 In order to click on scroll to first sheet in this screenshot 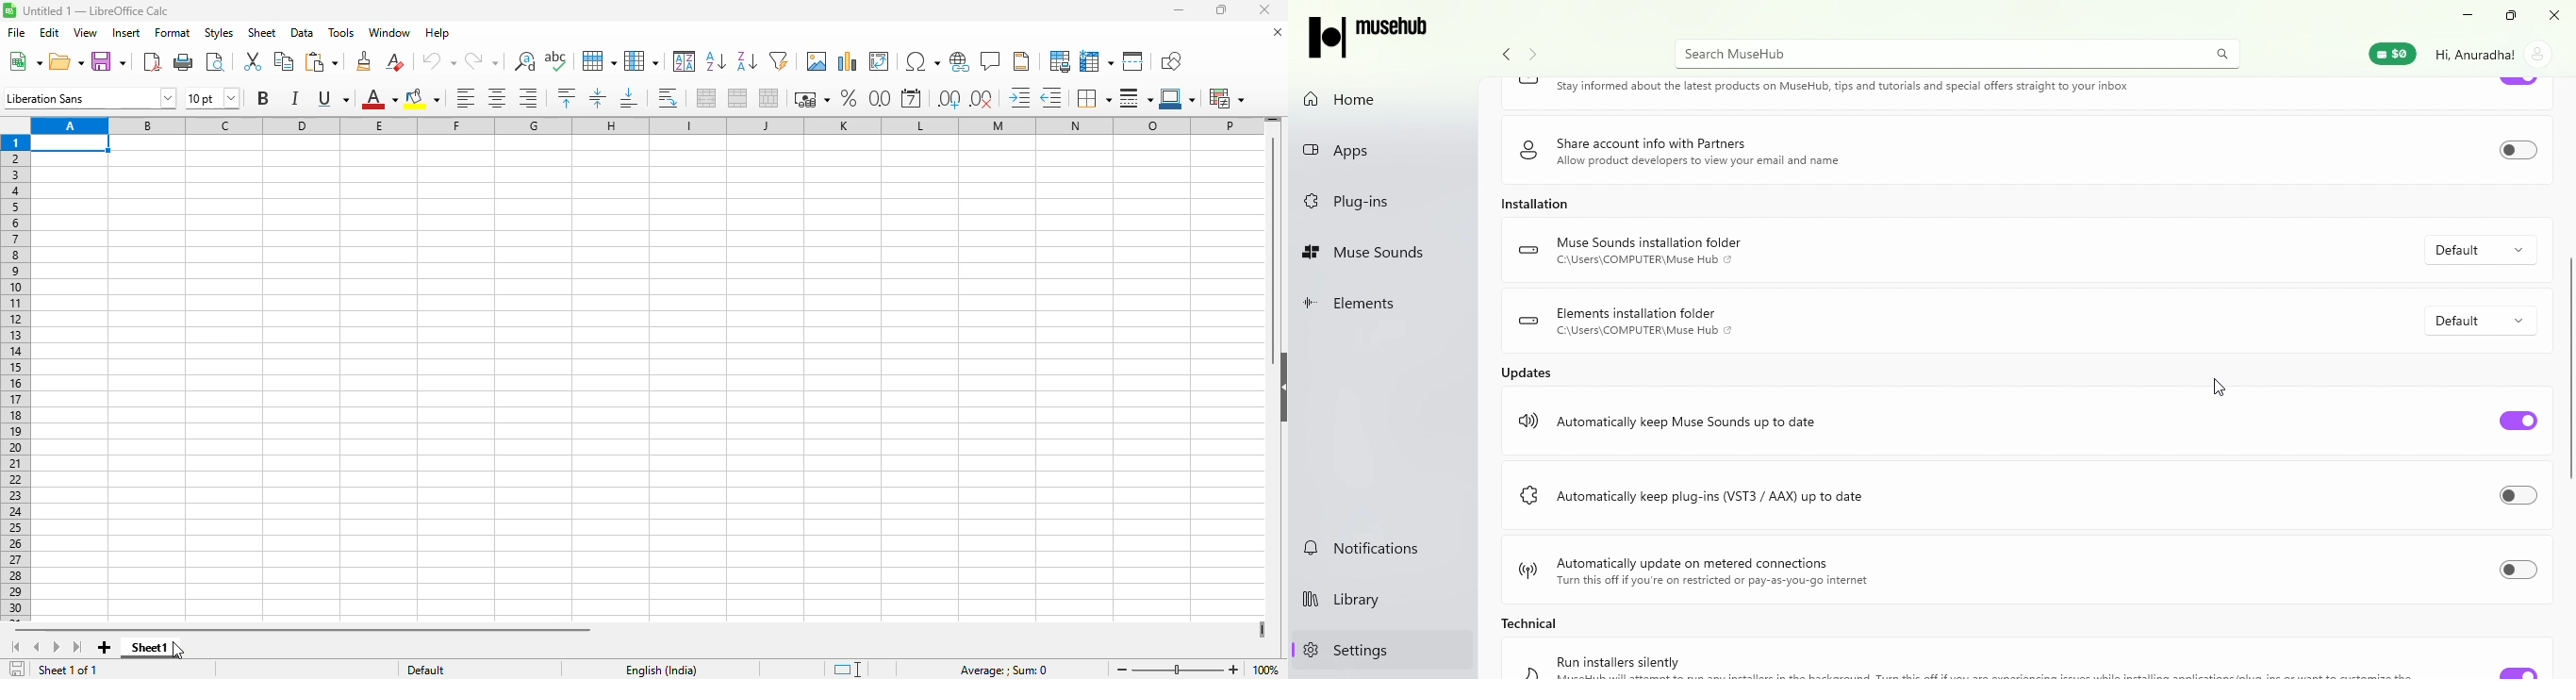, I will do `click(15, 647)`.